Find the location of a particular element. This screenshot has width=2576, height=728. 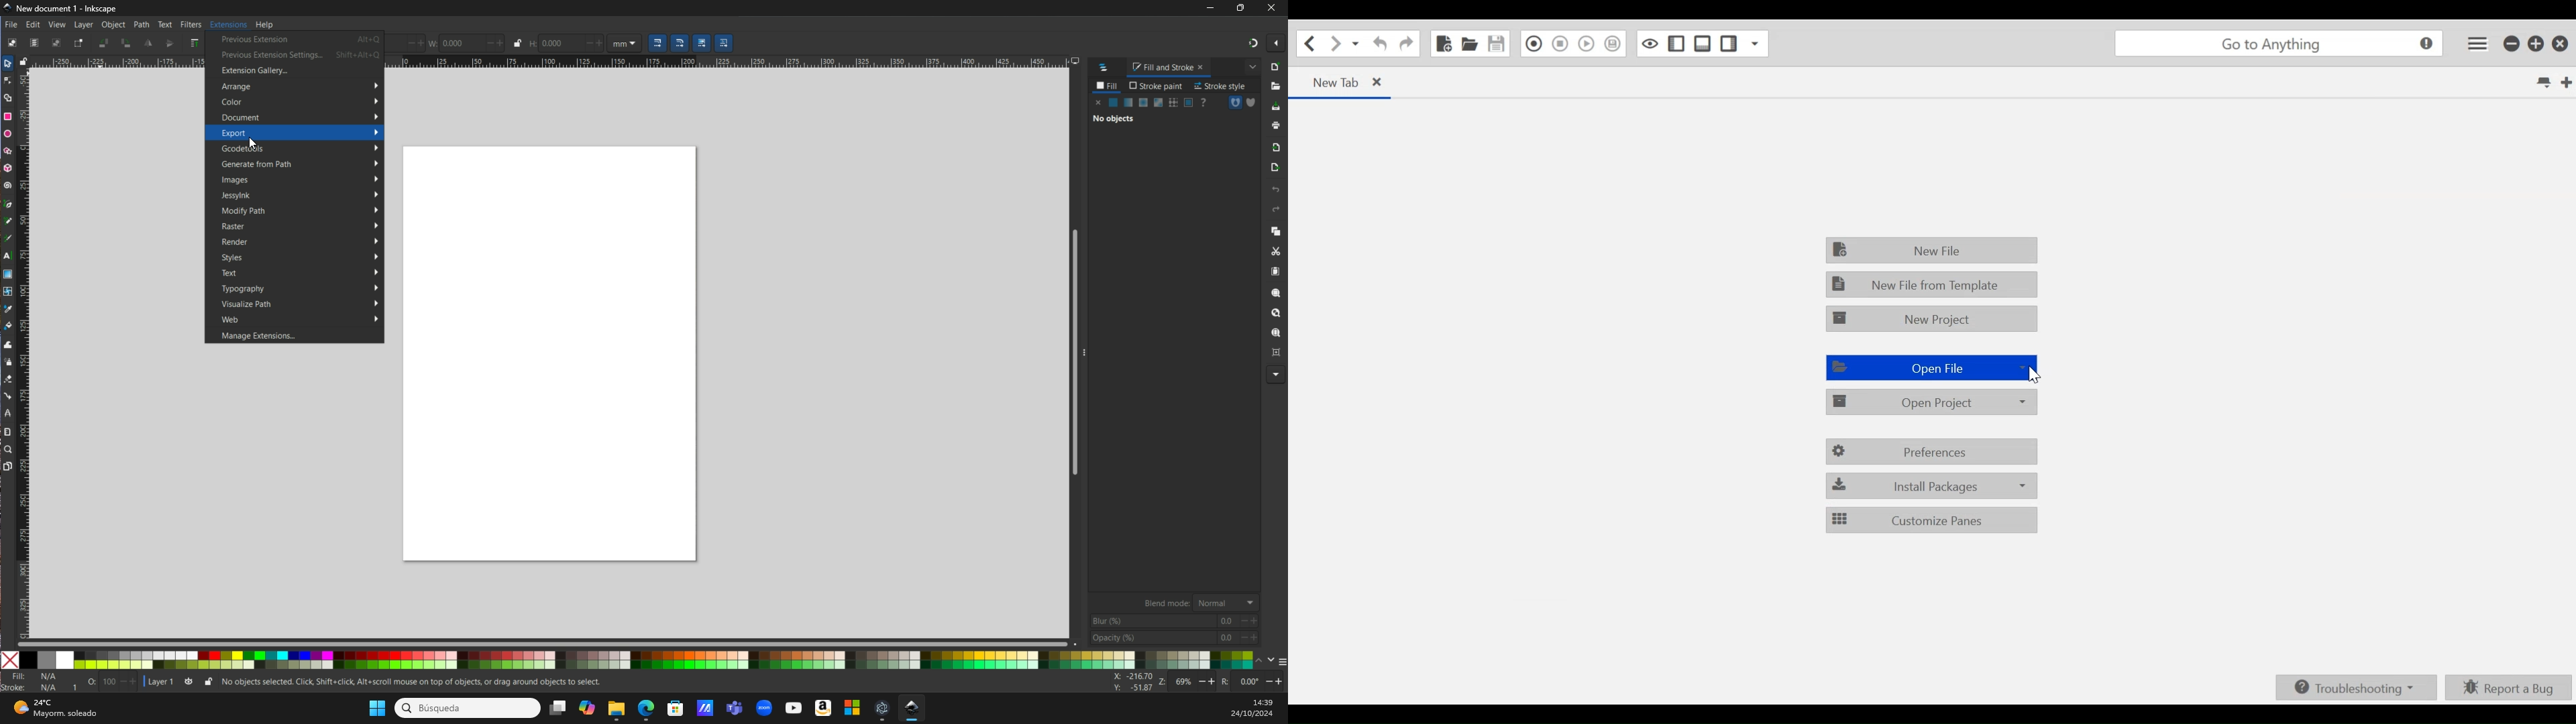

Text is located at coordinates (166, 23).